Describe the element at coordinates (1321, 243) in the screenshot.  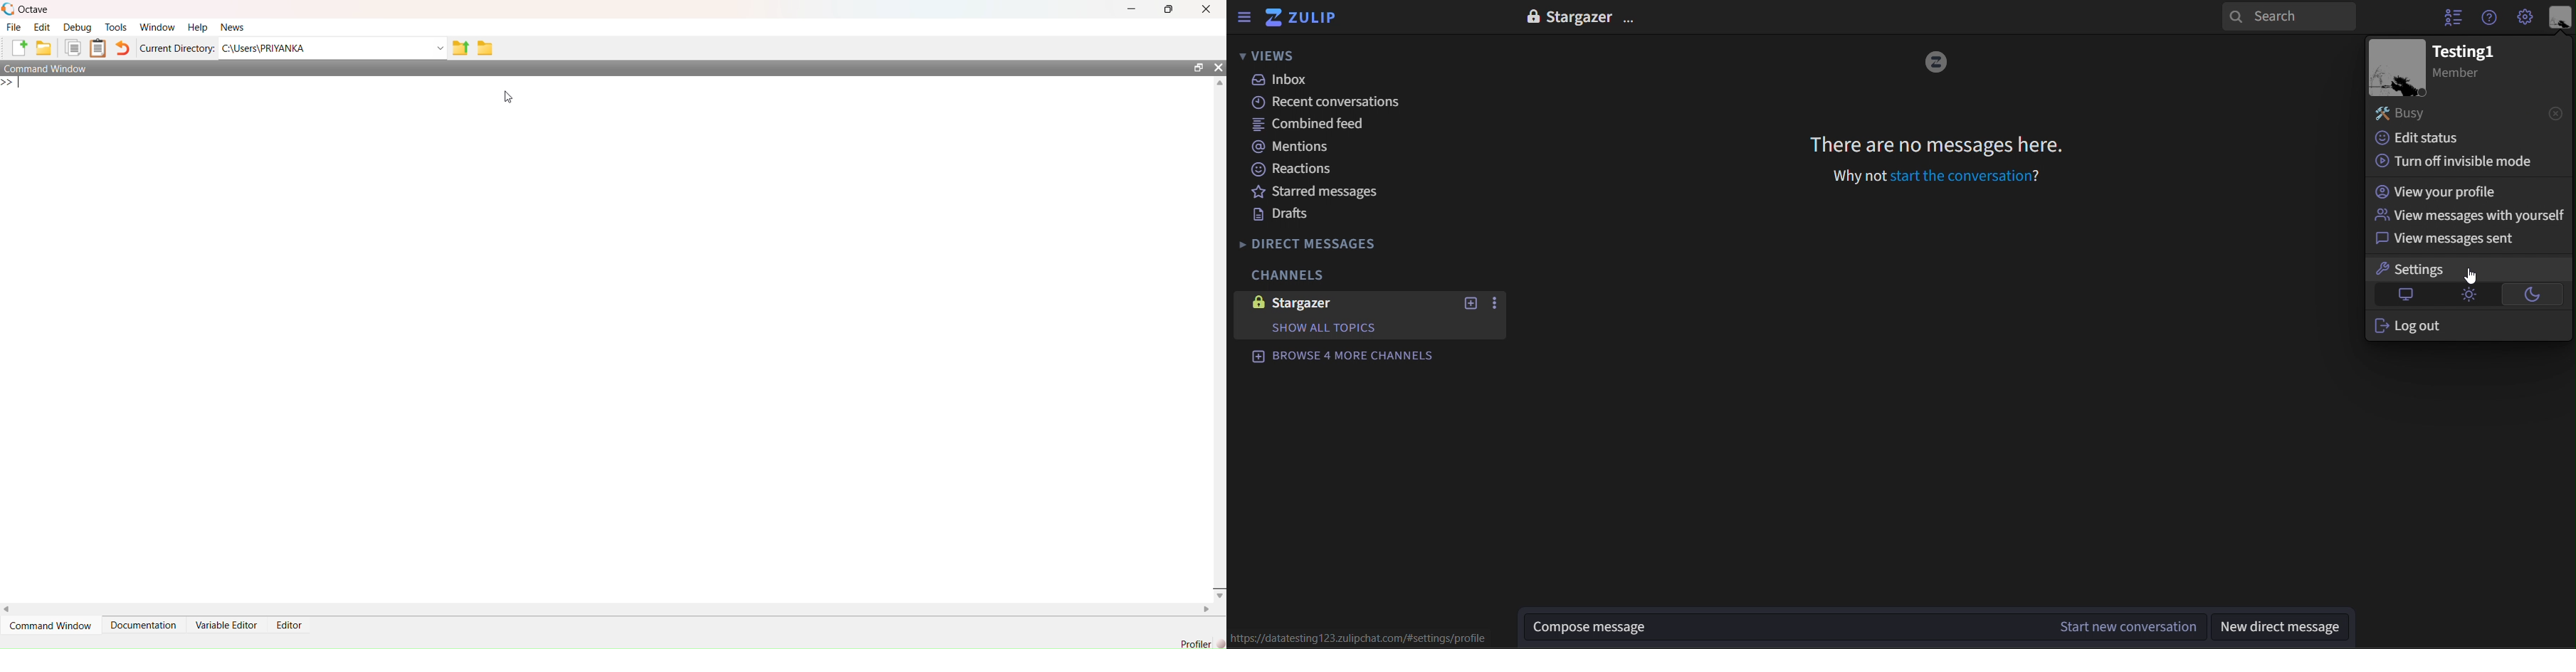
I see `direct messages` at that location.